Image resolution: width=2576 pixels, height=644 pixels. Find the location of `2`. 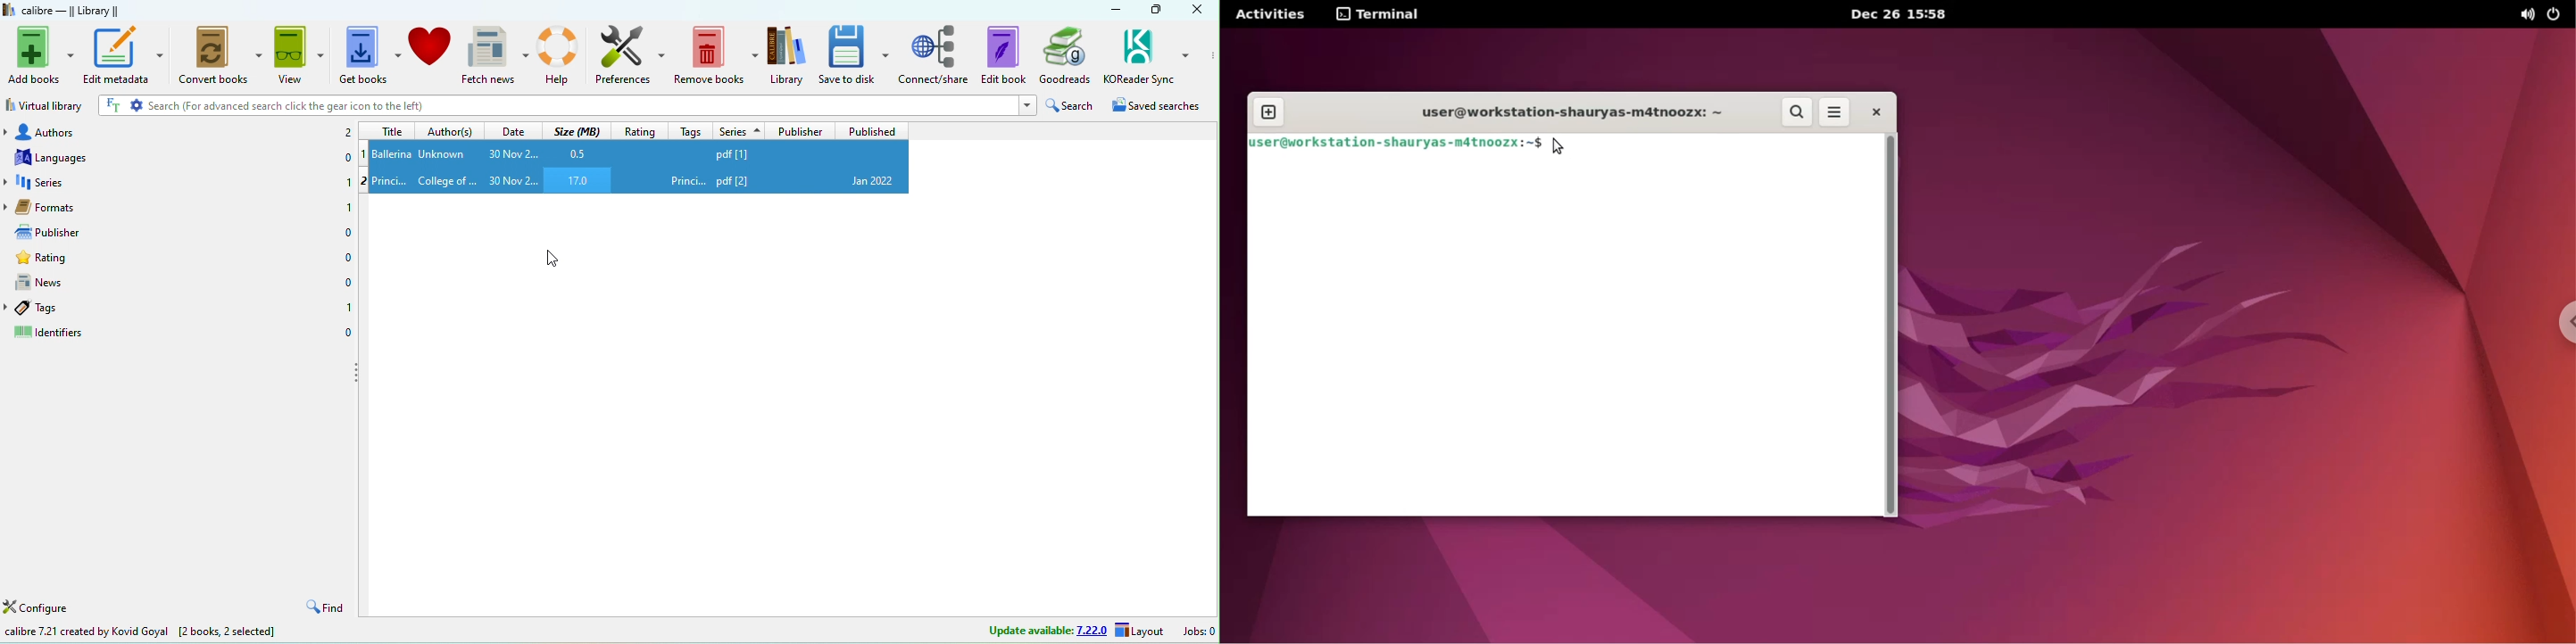

2 is located at coordinates (347, 133).